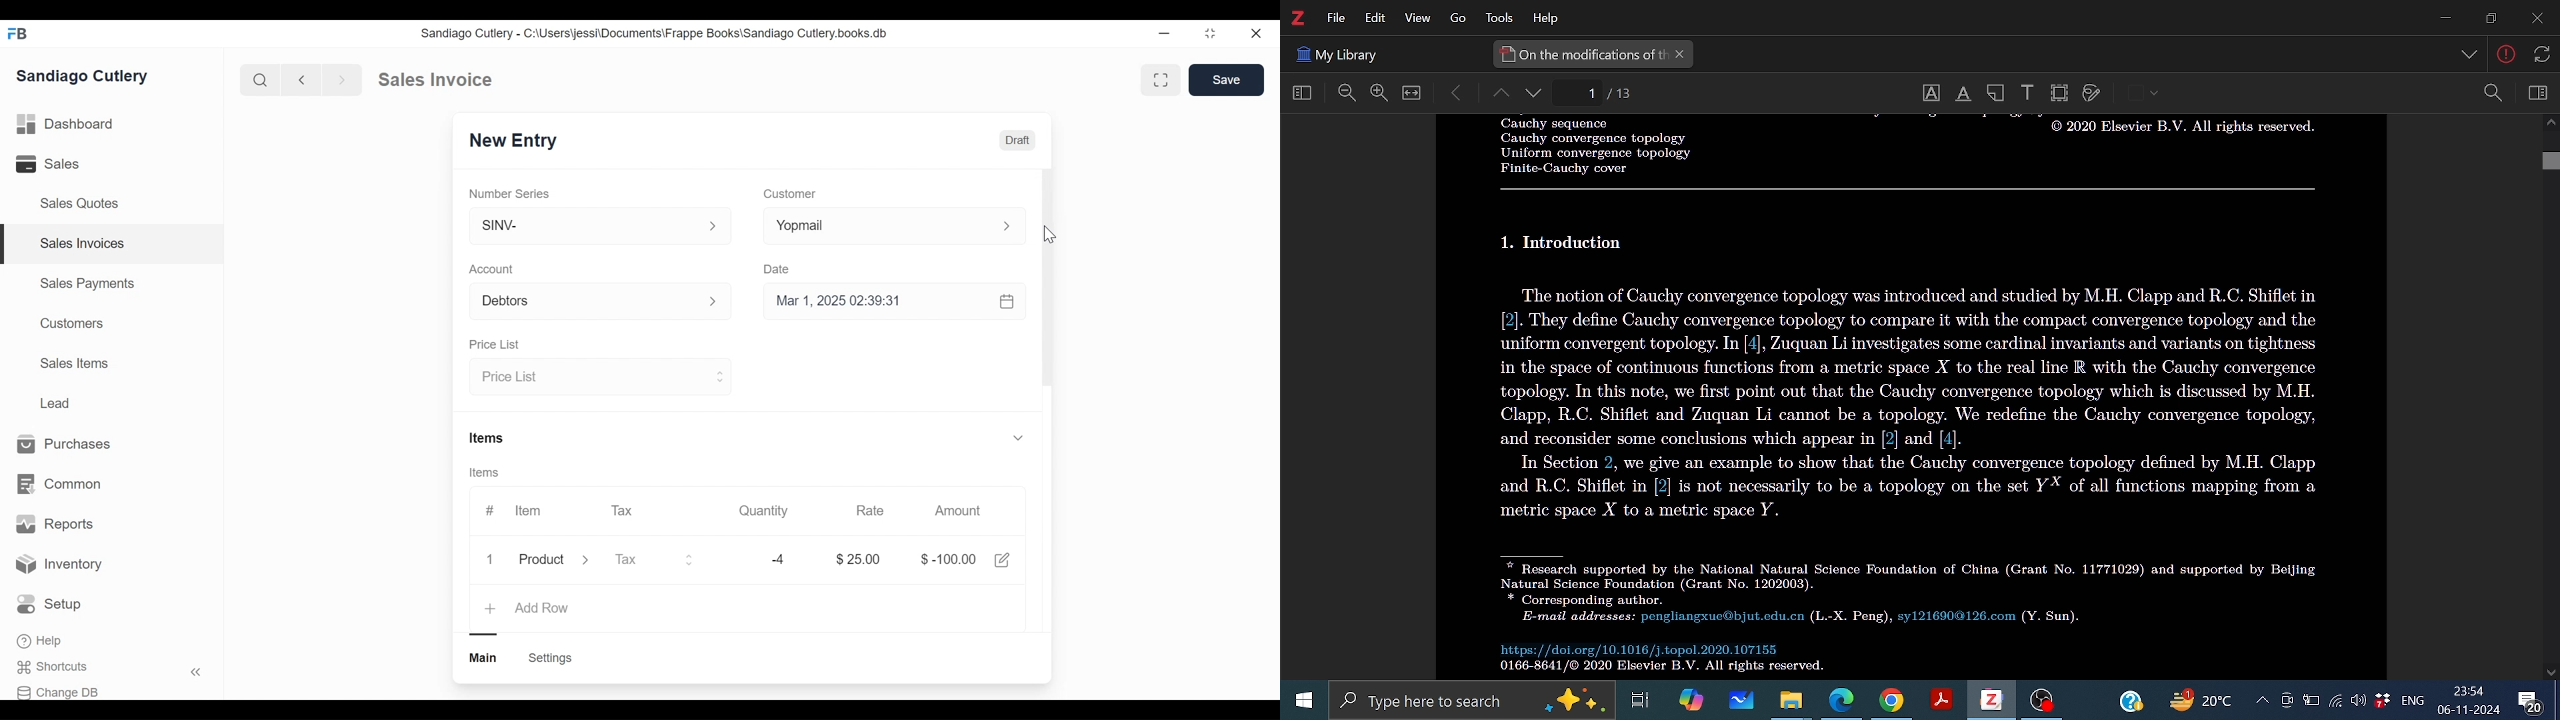 The image size is (2576, 728). Describe the element at coordinates (1211, 34) in the screenshot. I see `Toggle between form and full width` at that location.